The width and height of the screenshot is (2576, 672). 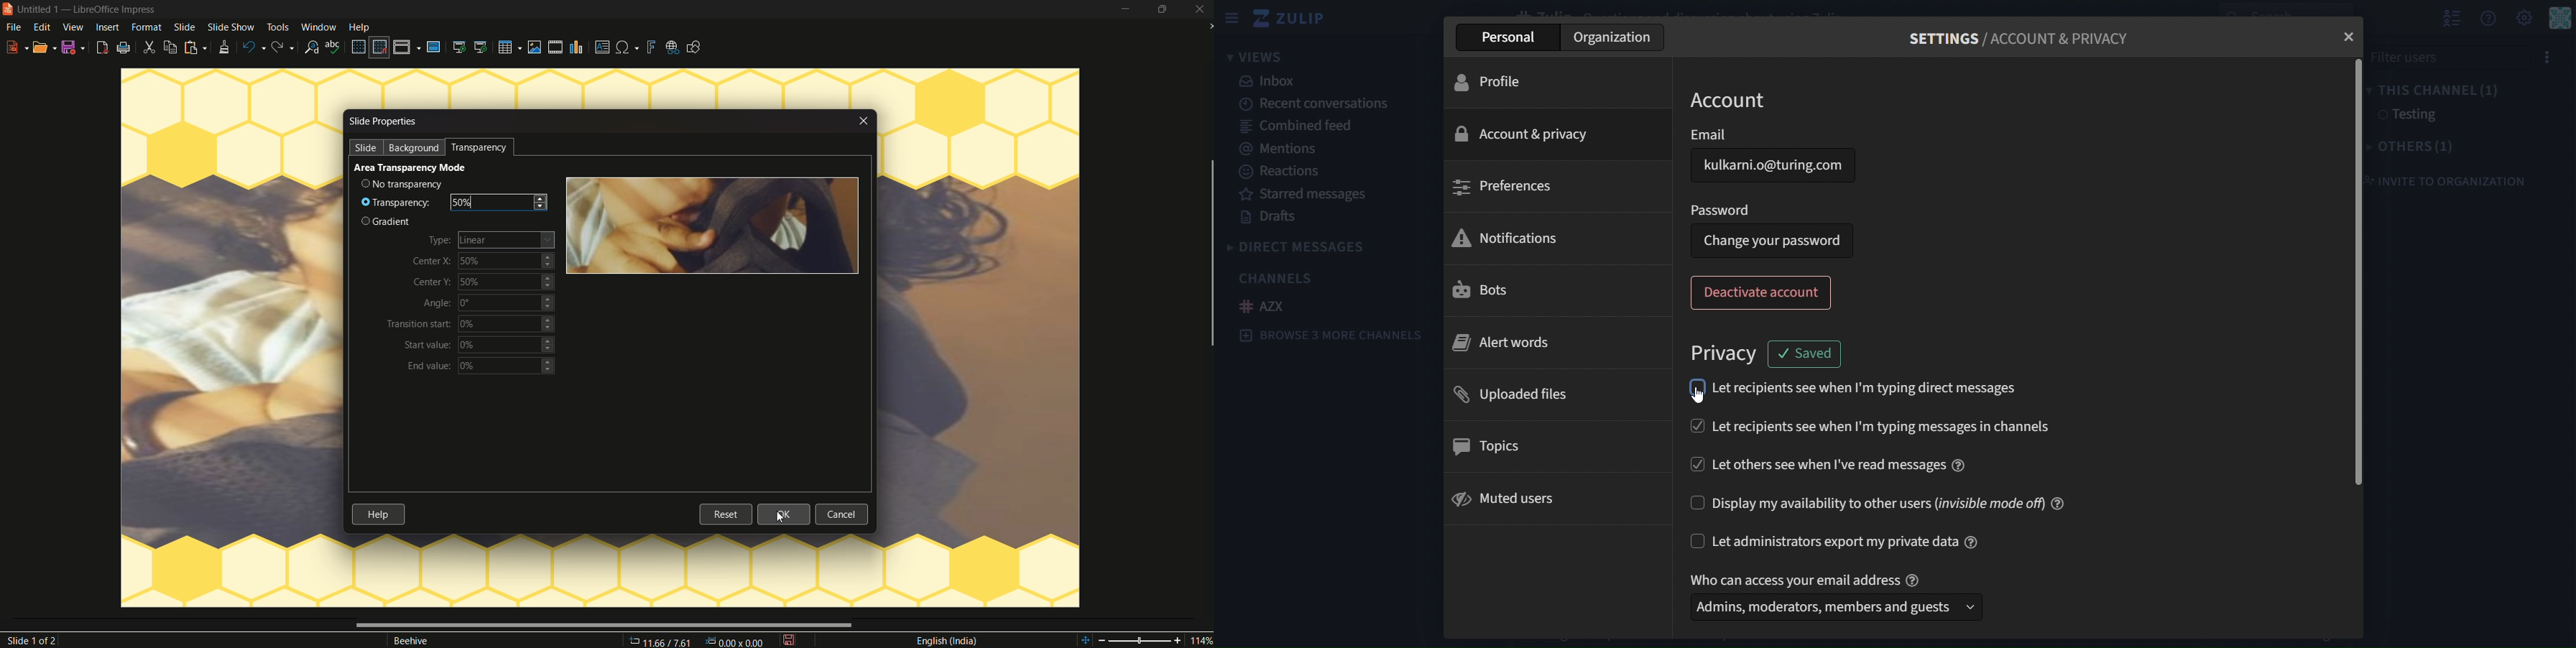 What do you see at coordinates (410, 168) in the screenshot?
I see `area transparency mode` at bounding box center [410, 168].